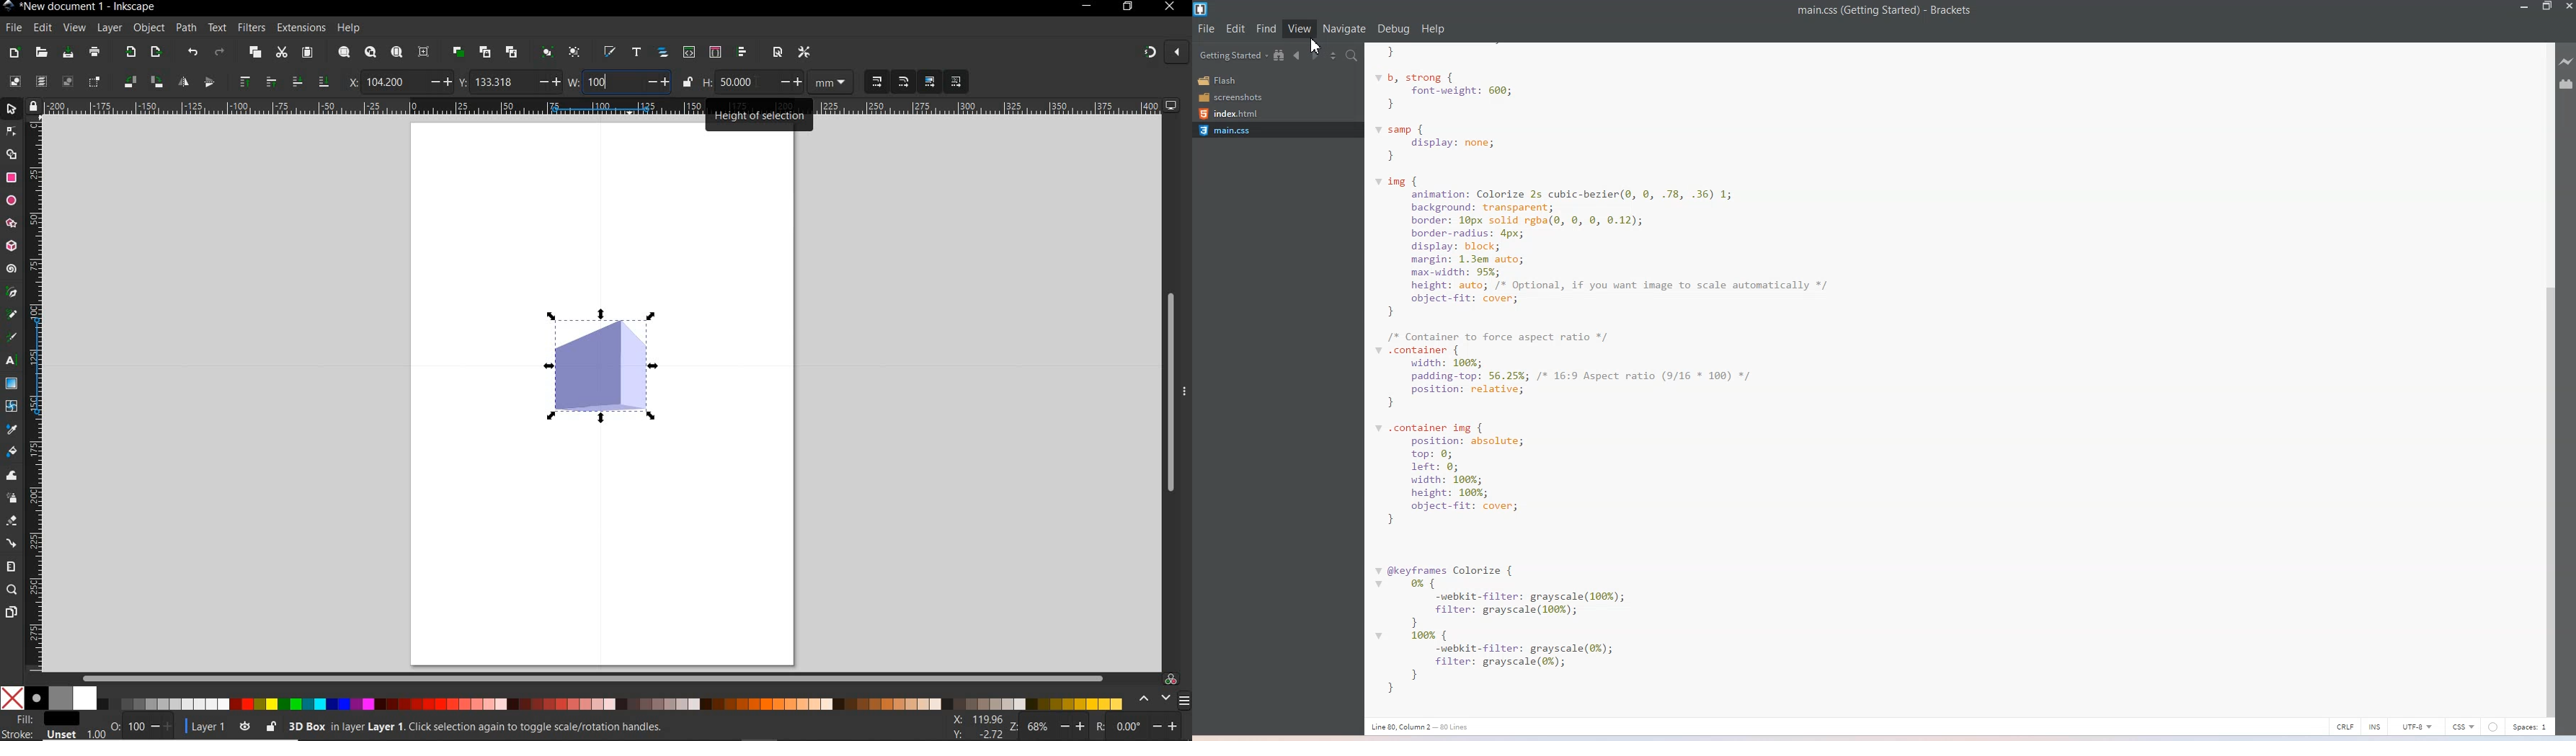 This screenshot has height=756, width=2576. Describe the element at coordinates (136, 727) in the screenshot. I see `100` at that location.